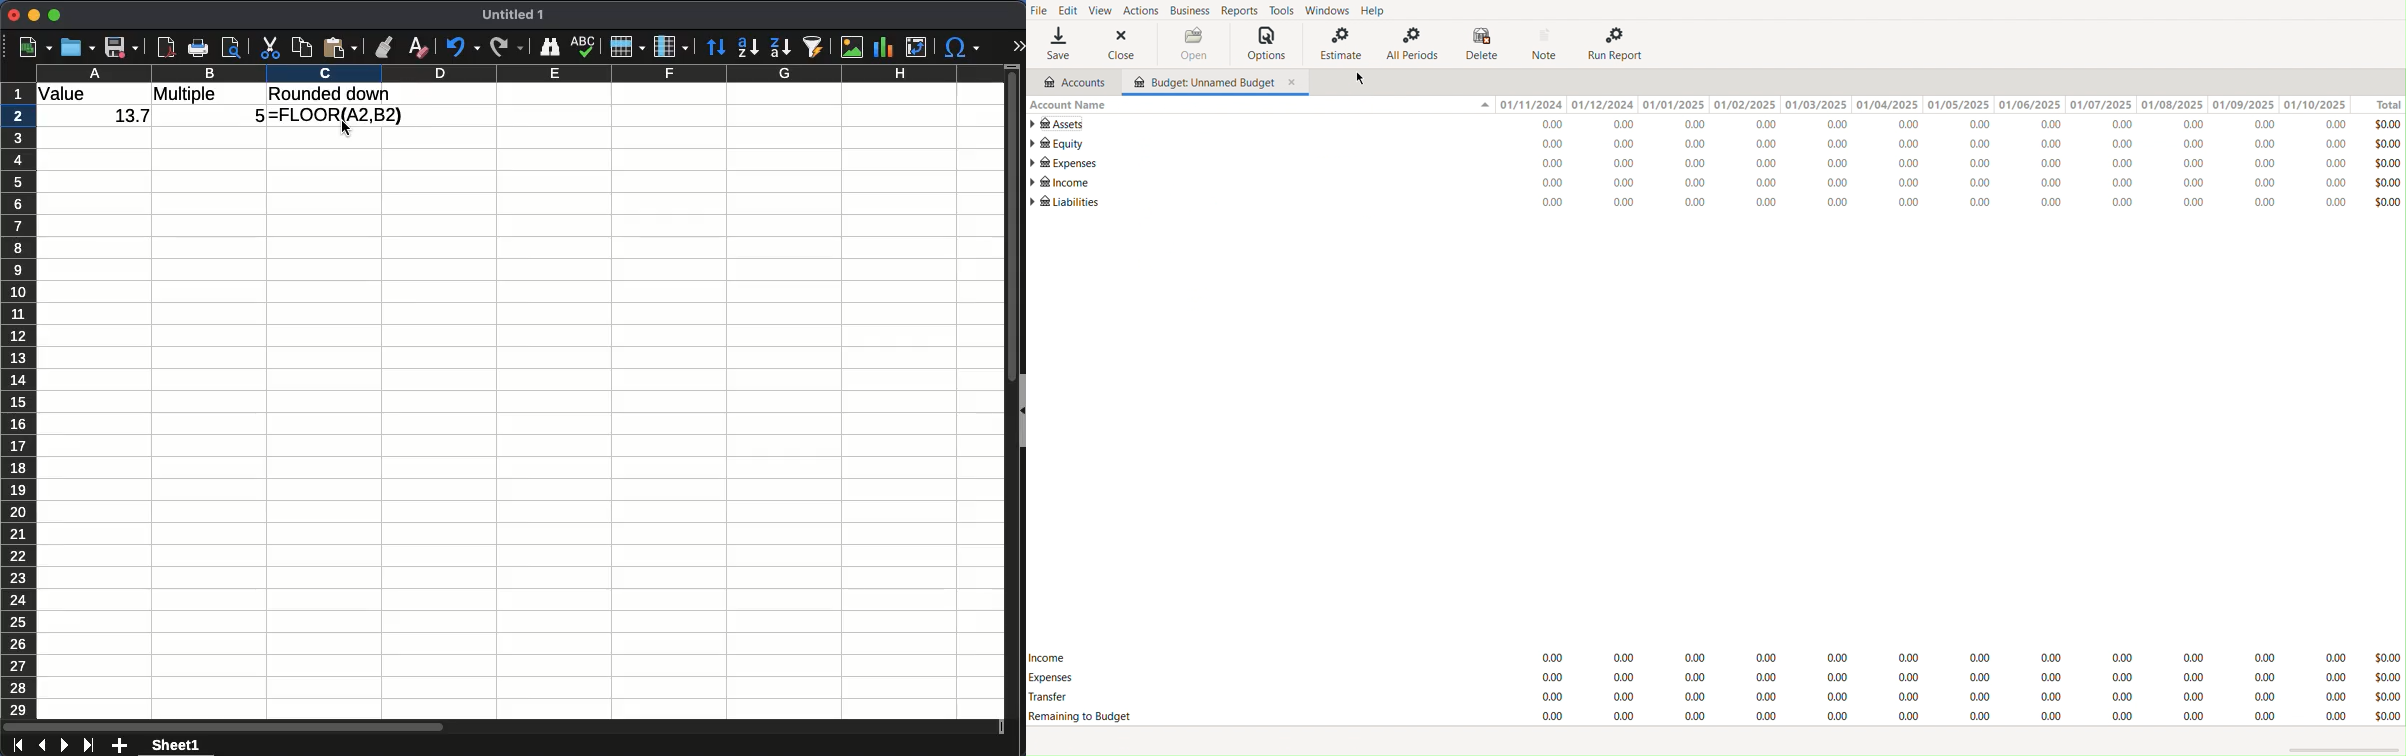 This screenshot has width=2408, height=756. What do you see at coordinates (628, 47) in the screenshot?
I see `rows` at bounding box center [628, 47].